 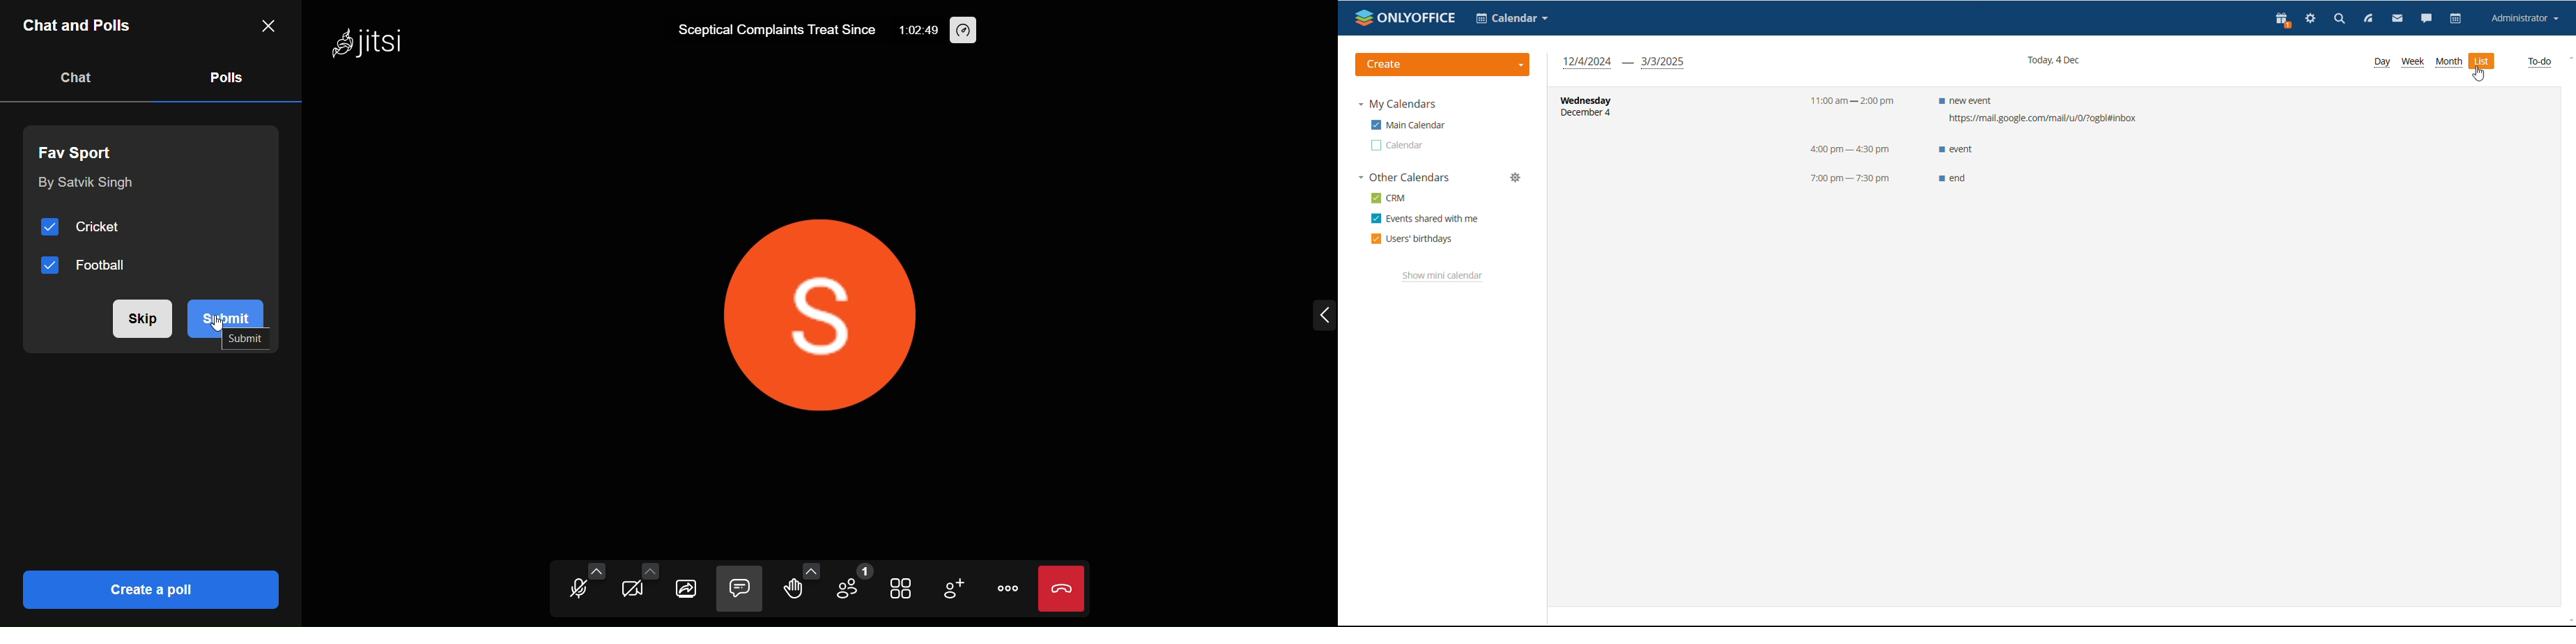 I want to click on settings, so click(x=2309, y=20).